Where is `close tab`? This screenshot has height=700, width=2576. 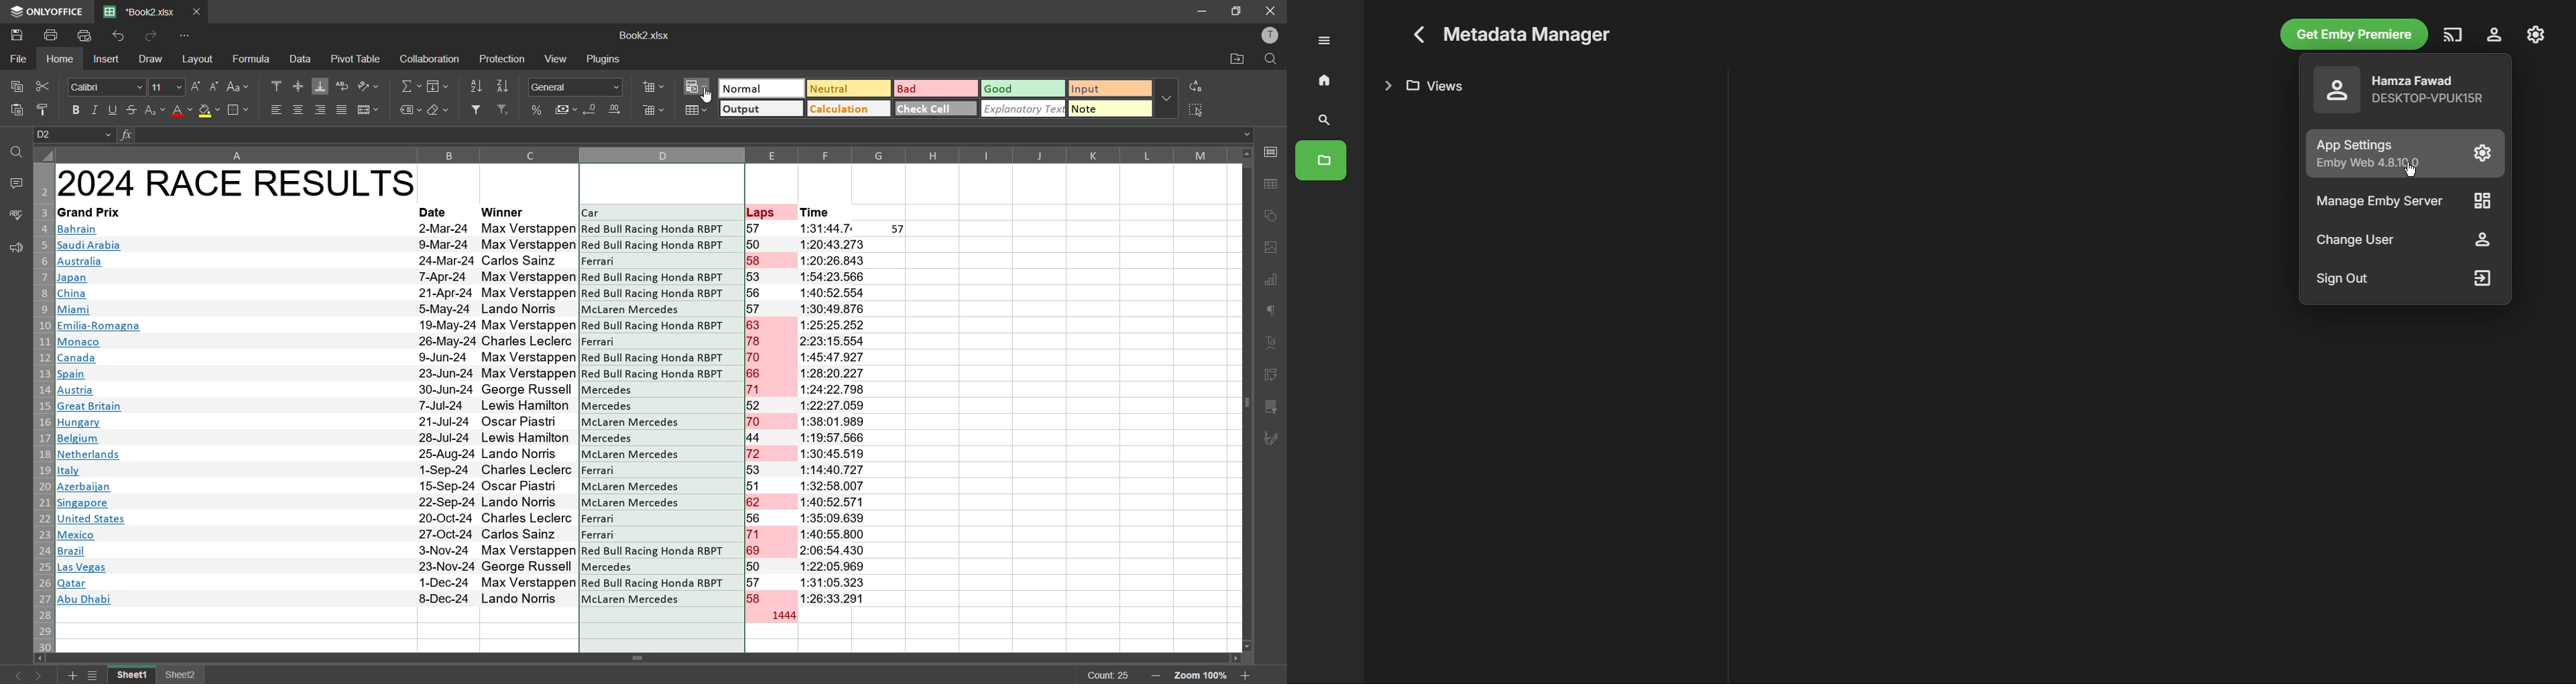 close tab is located at coordinates (200, 10).